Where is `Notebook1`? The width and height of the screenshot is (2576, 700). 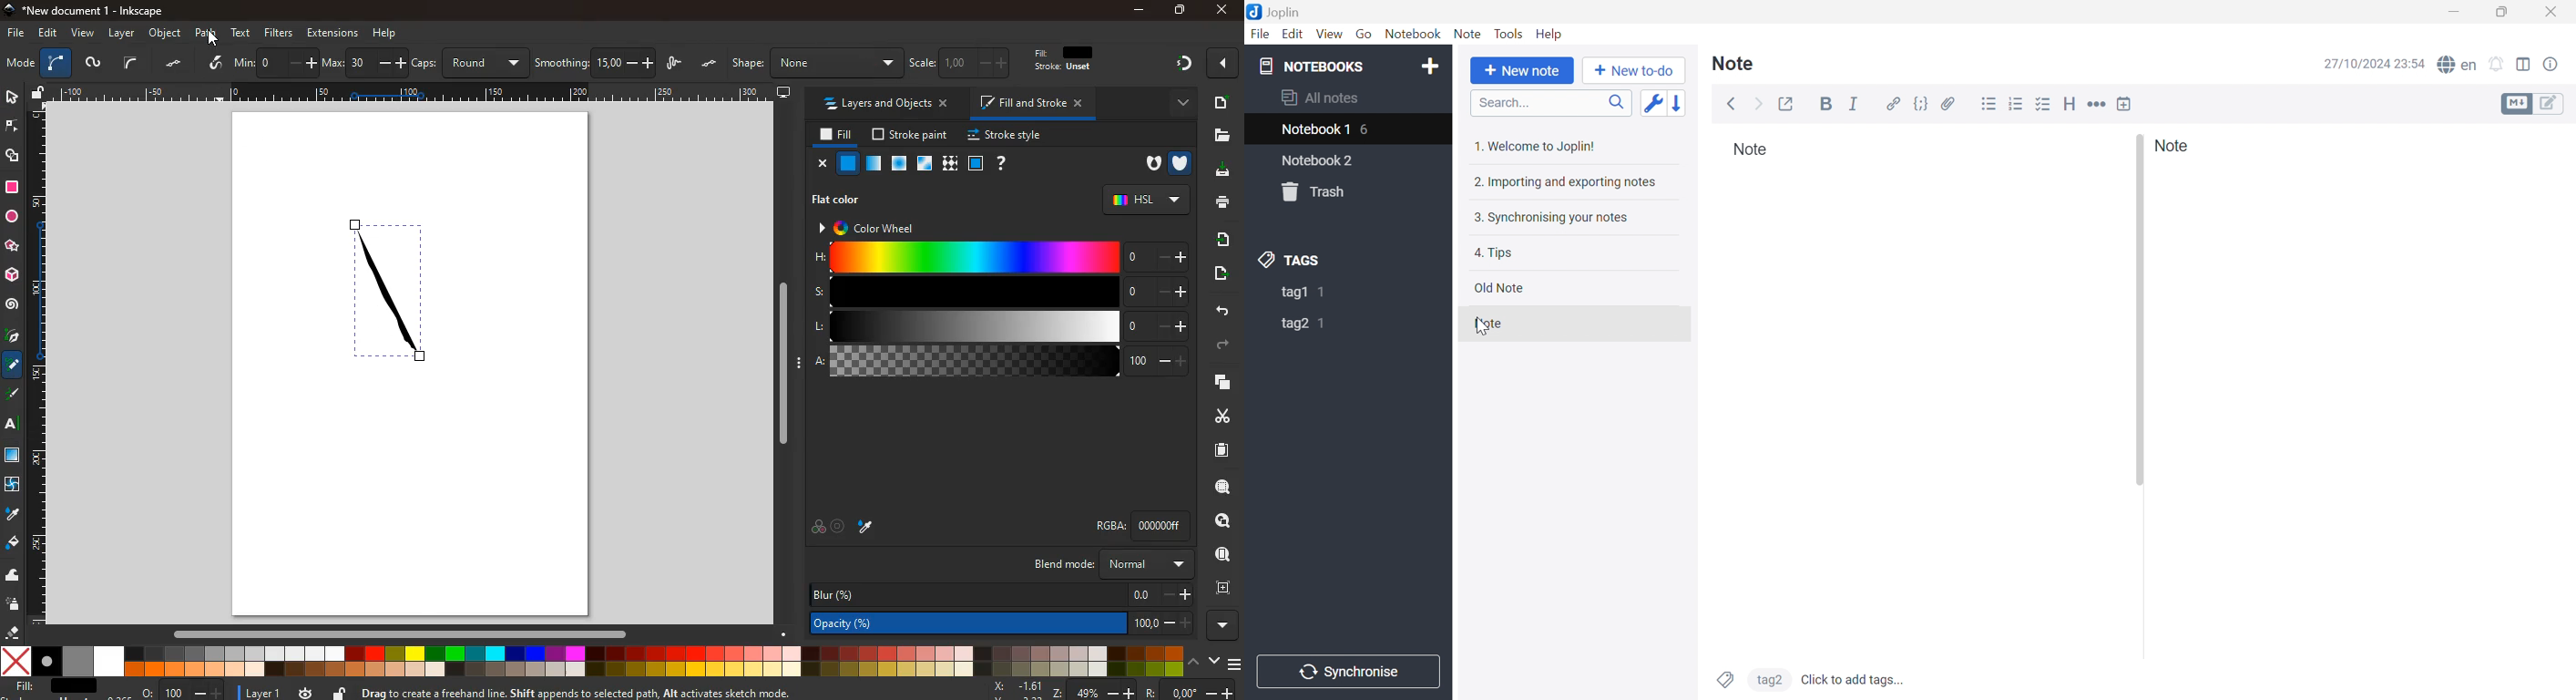 Notebook1 is located at coordinates (1314, 131).